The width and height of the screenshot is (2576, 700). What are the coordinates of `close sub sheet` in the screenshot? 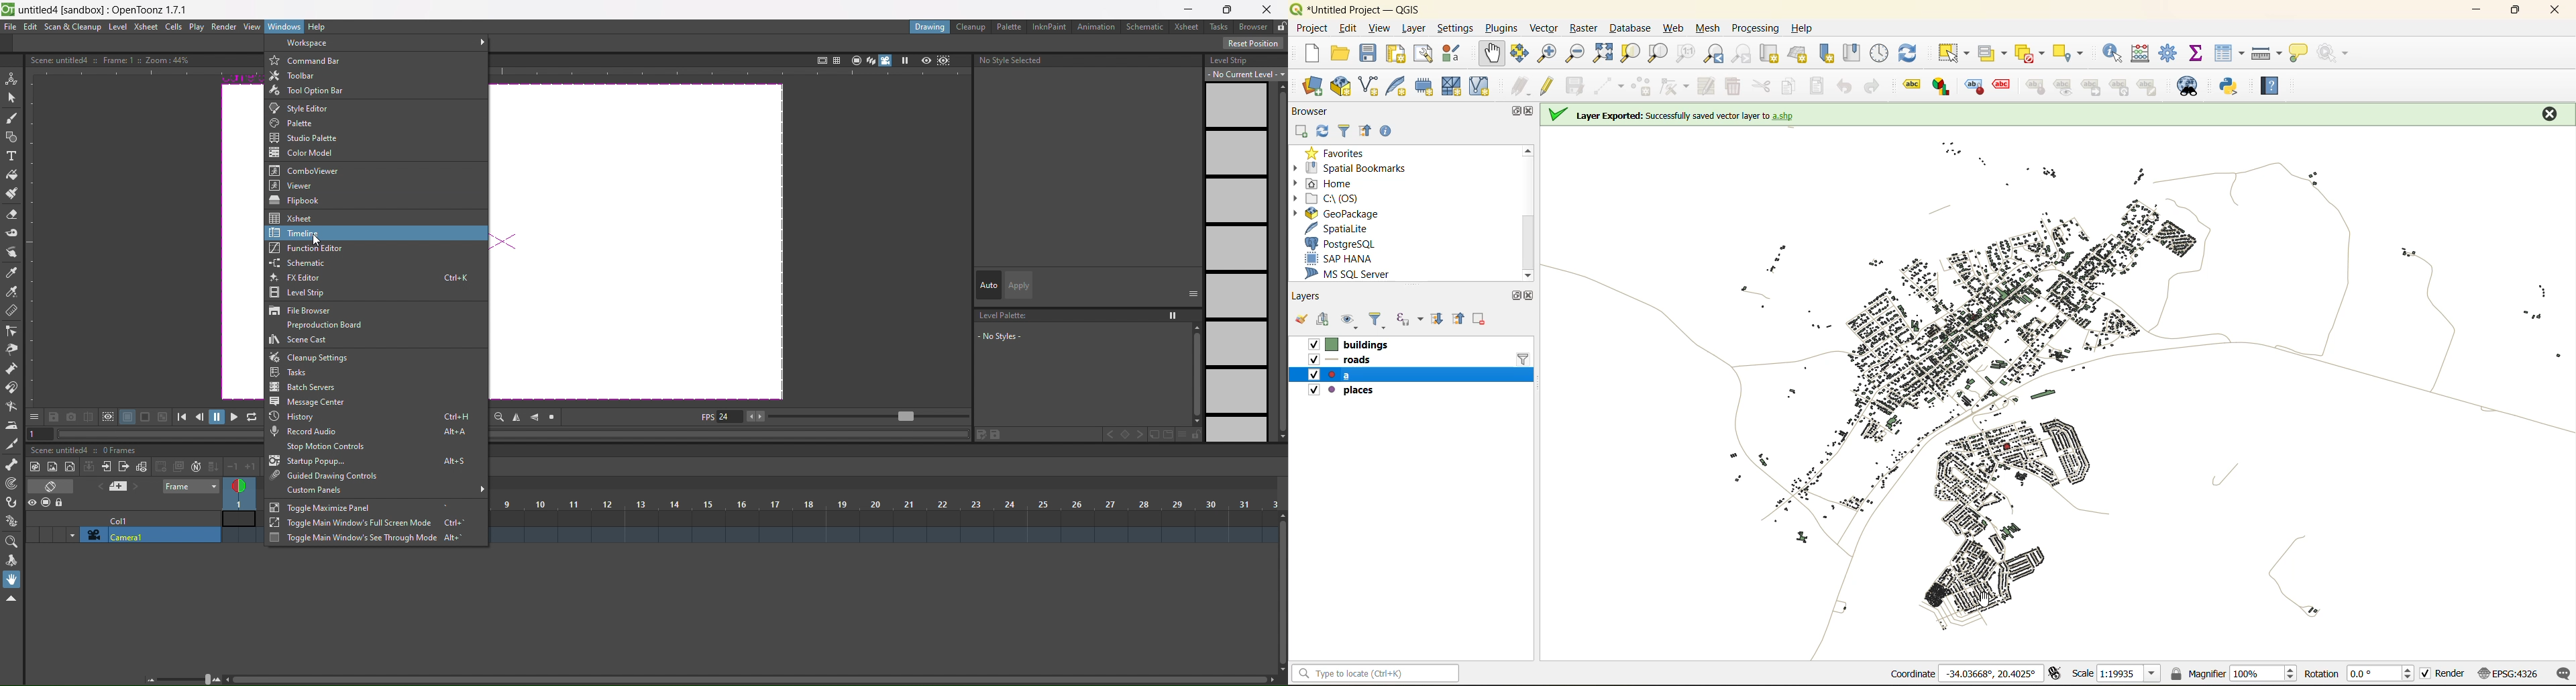 It's located at (123, 468).